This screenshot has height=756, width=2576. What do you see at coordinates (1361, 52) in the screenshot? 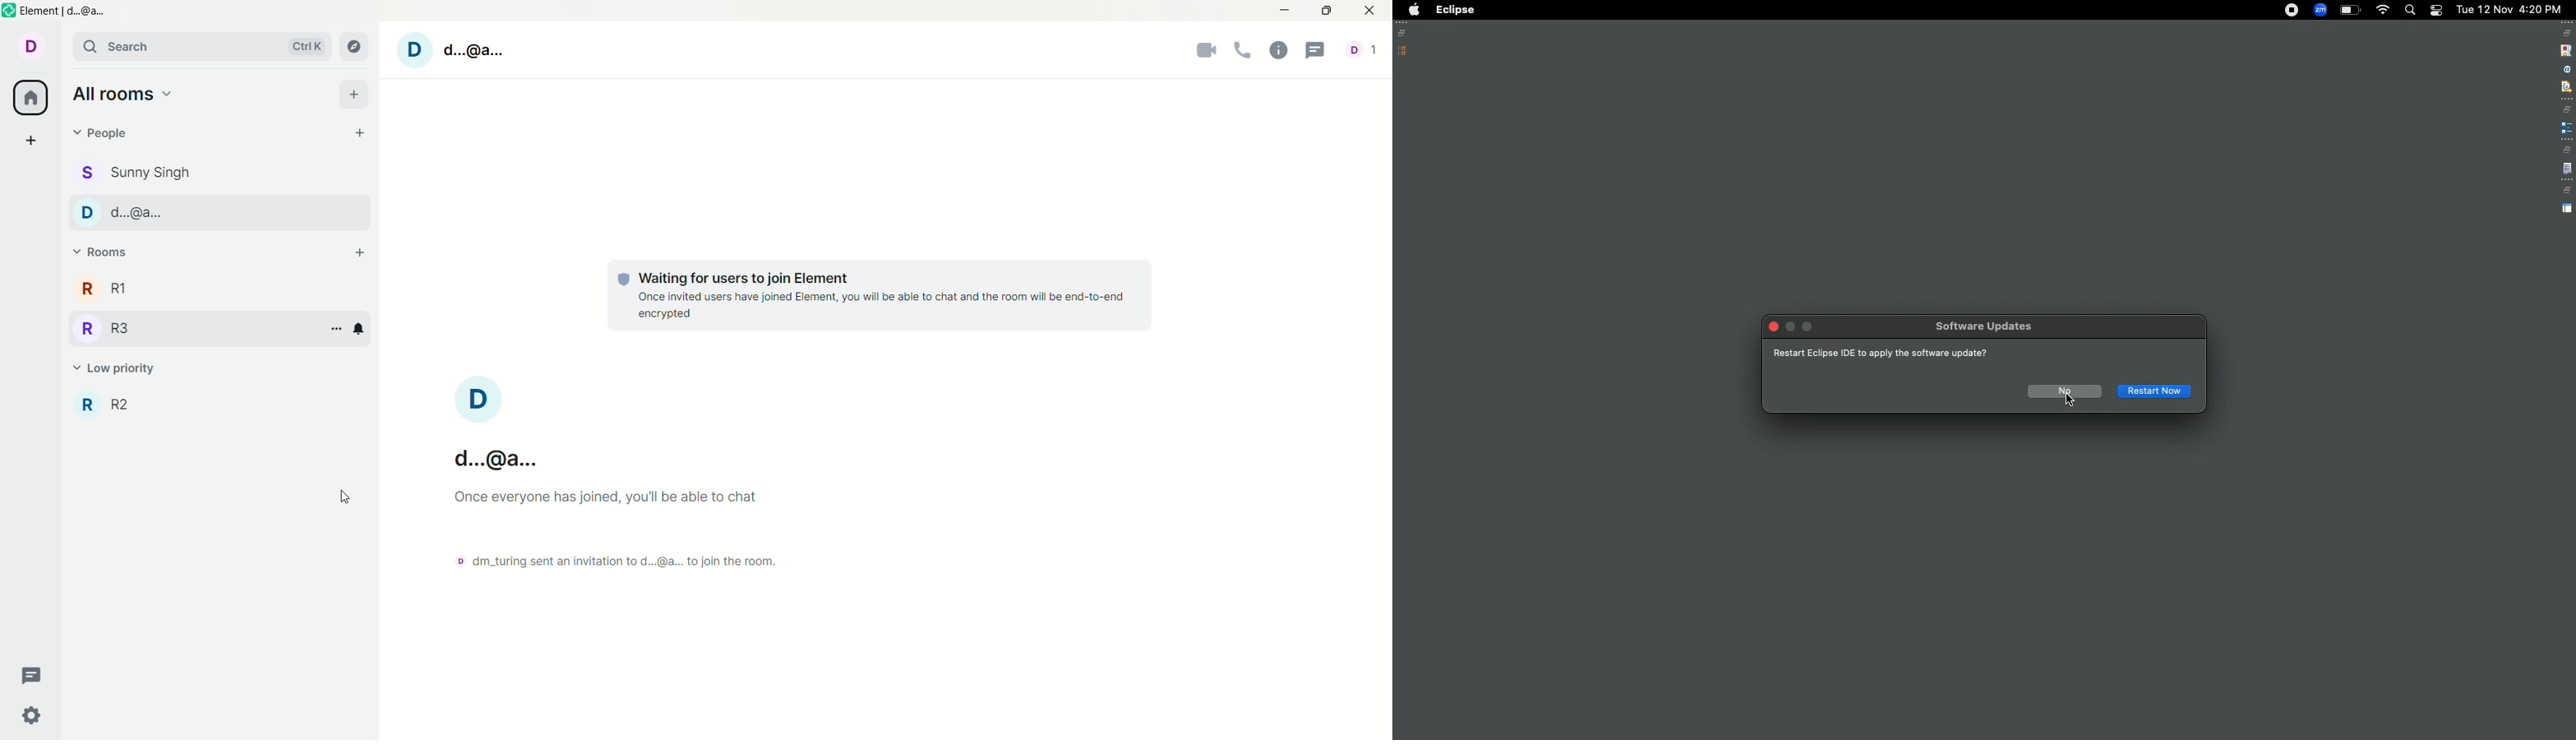
I see `account` at bounding box center [1361, 52].